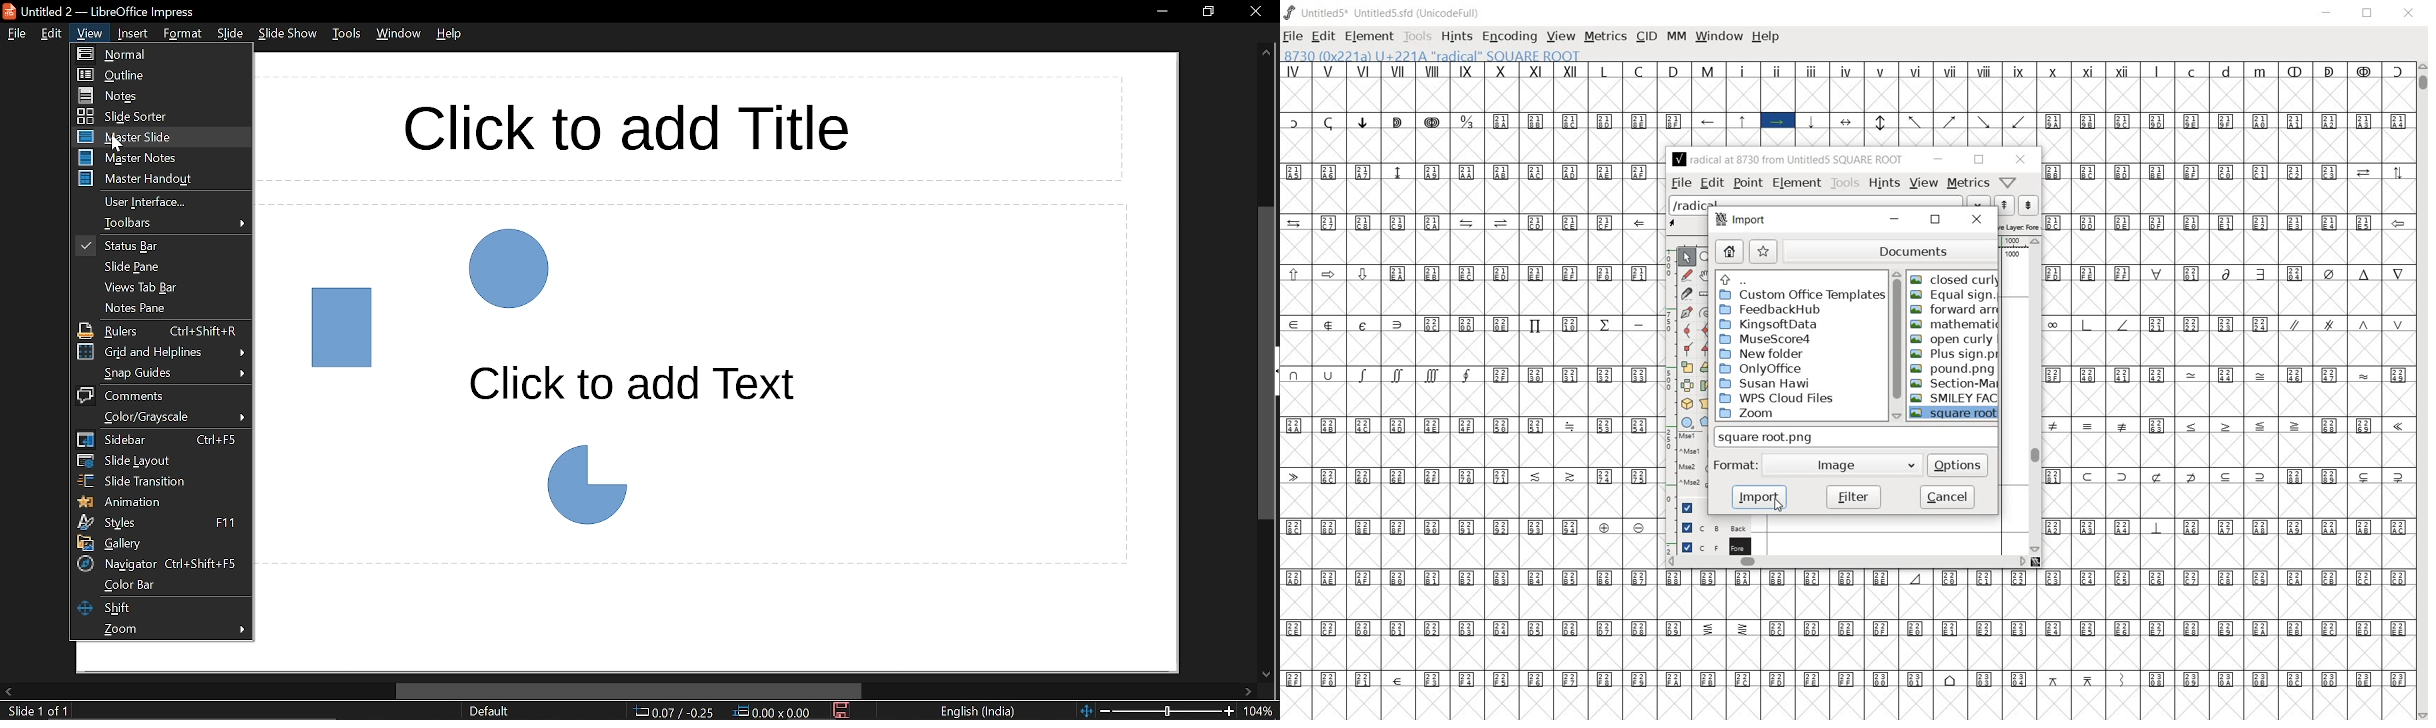 The width and height of the screenshot is (2436, 728). Describe the element at coordinates (161, 224) in the screenshot. I see `Toolbars` at that location.